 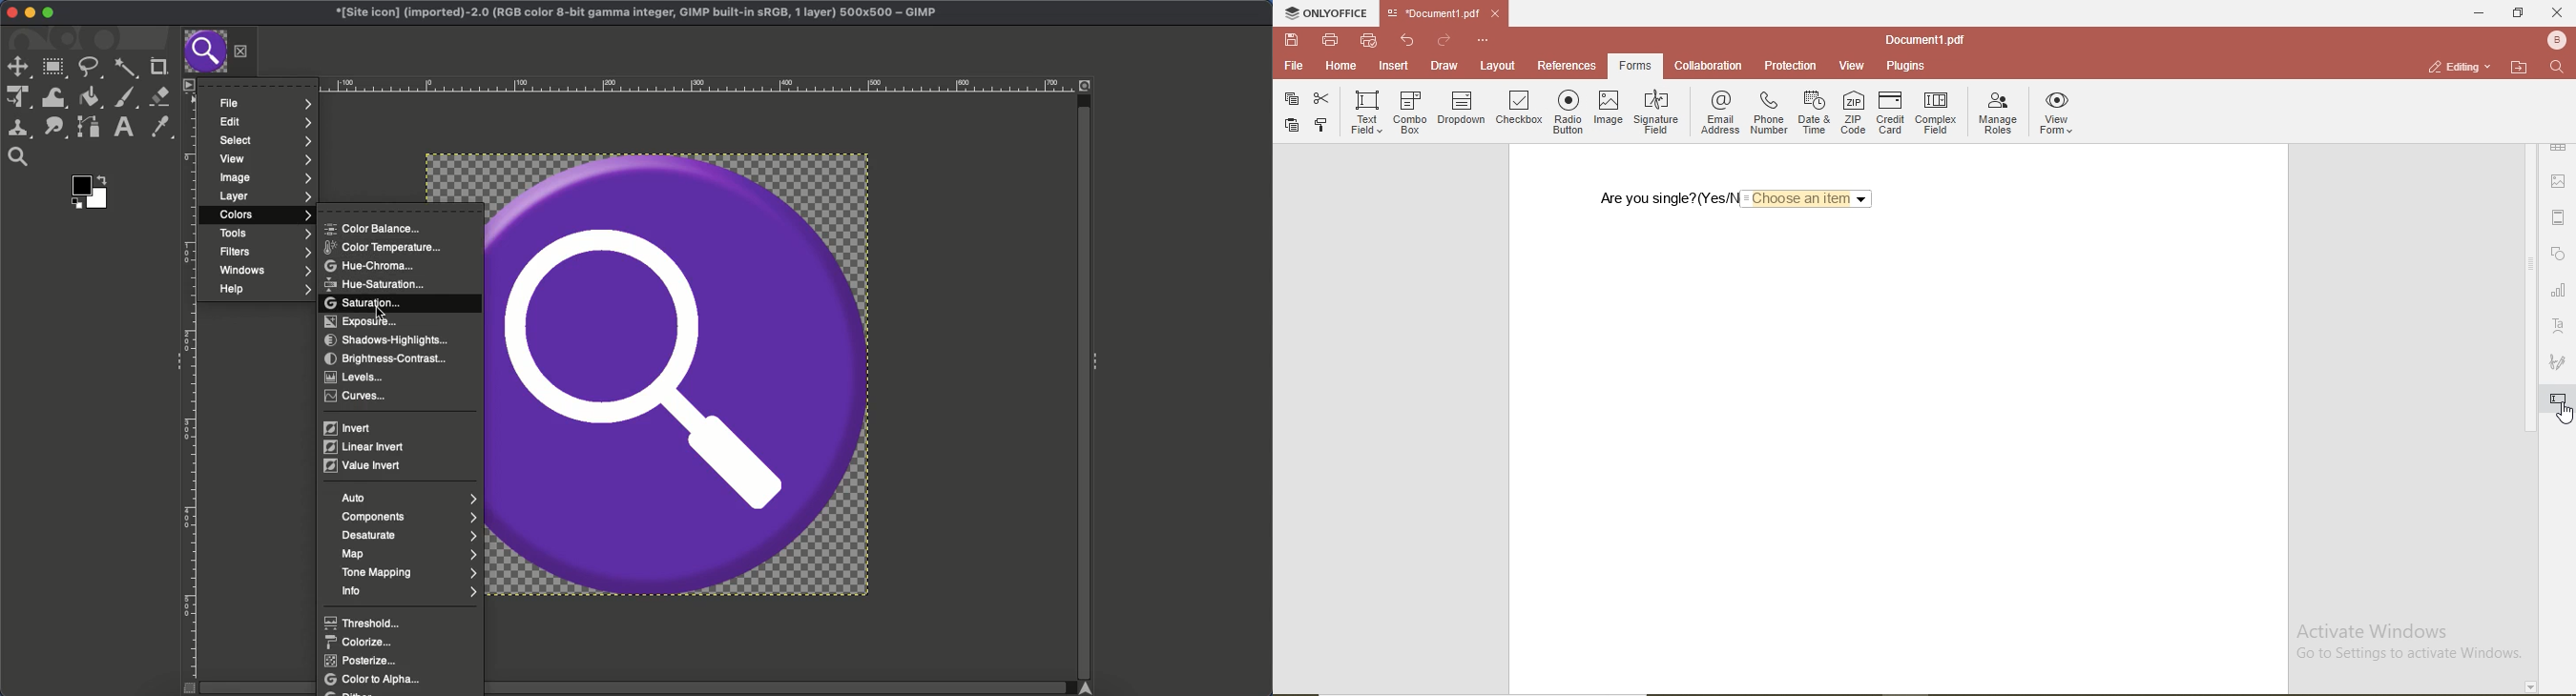 I want to click on options, so click(x=1484, y=41).